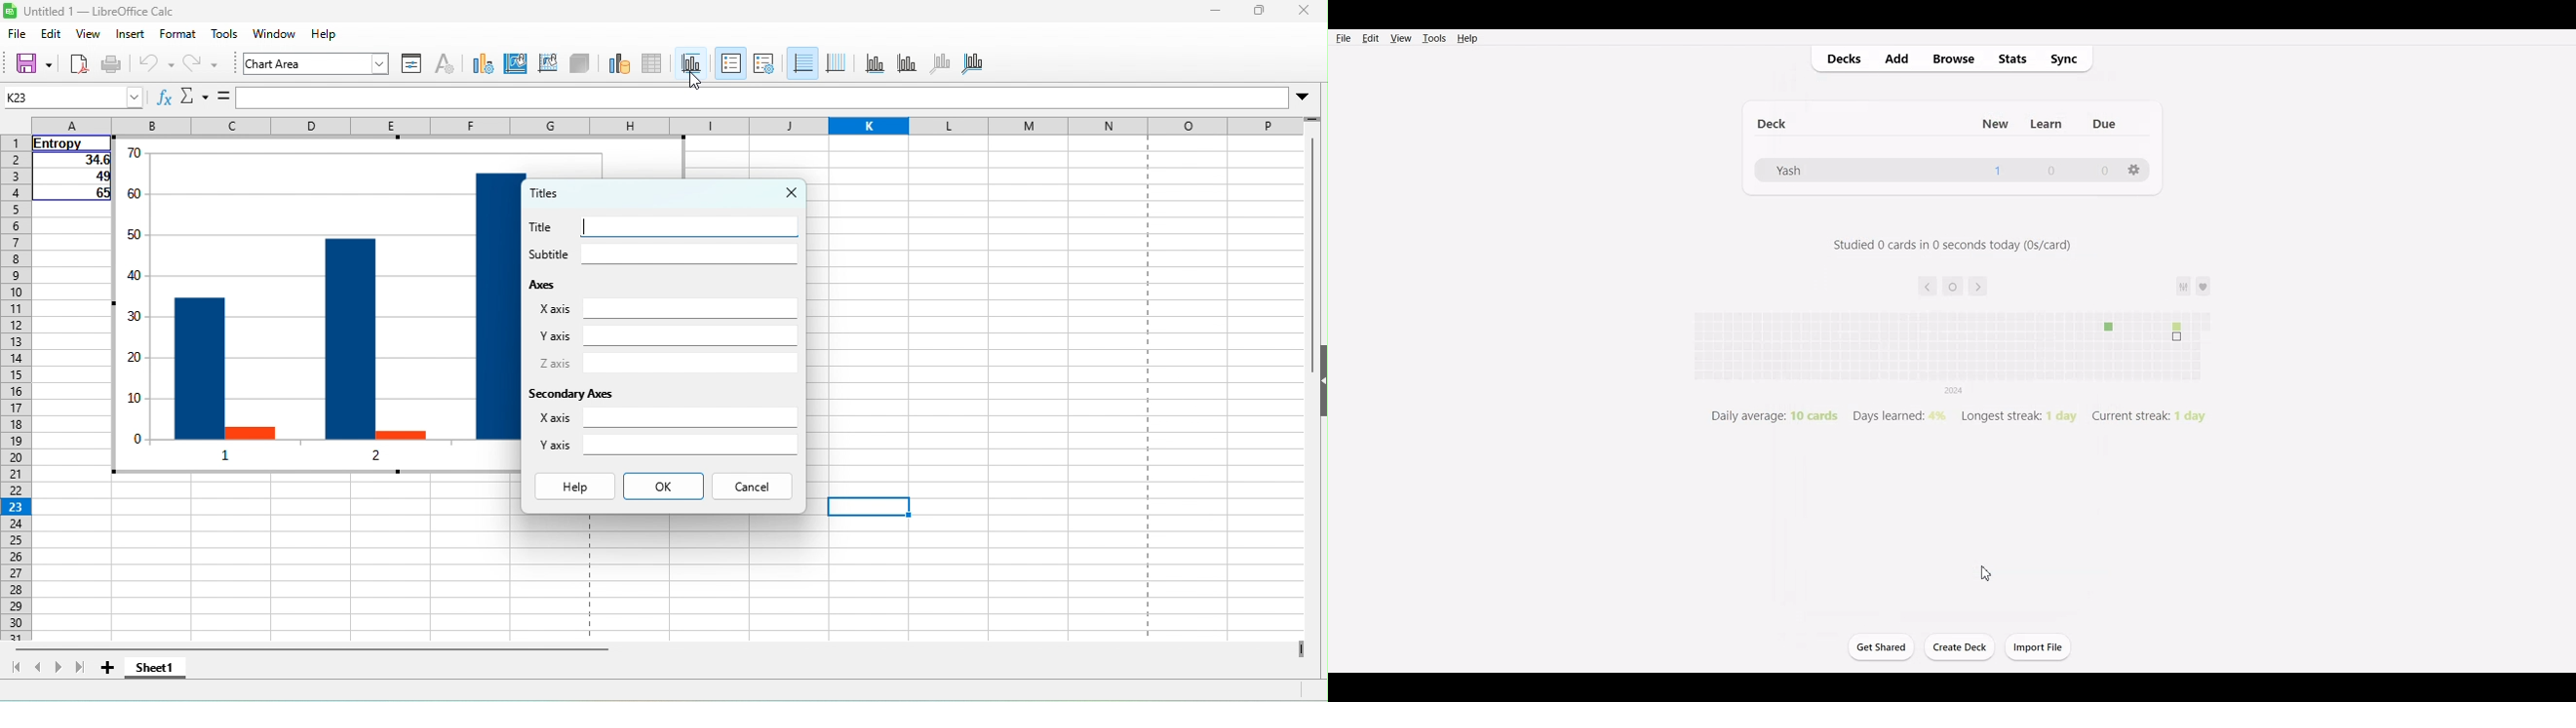 This screenshot has height=728, width=2576. Describe the element at coordinates (136, 297) in the screenshot. I see `y axis values` at that location.